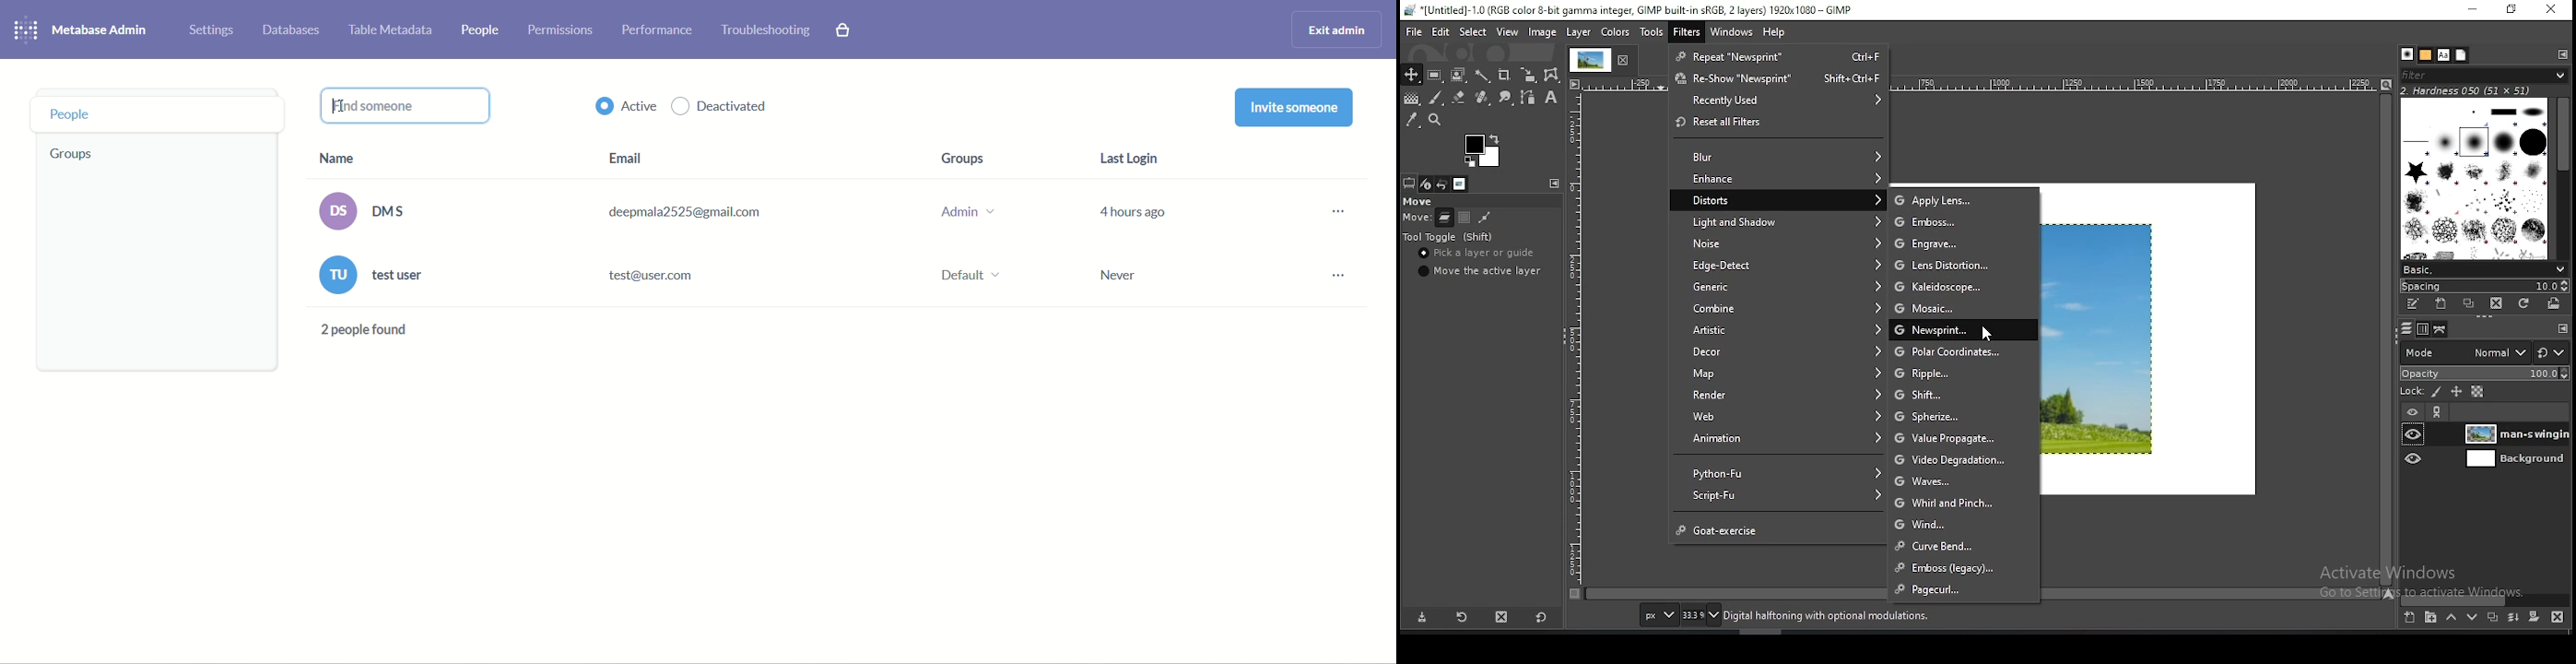 Image resolution: width=2576 pixels, height=672 pixels. Describe the element at coordinates (2511, 617) in the screenshot. I see `merge layers` at that location.